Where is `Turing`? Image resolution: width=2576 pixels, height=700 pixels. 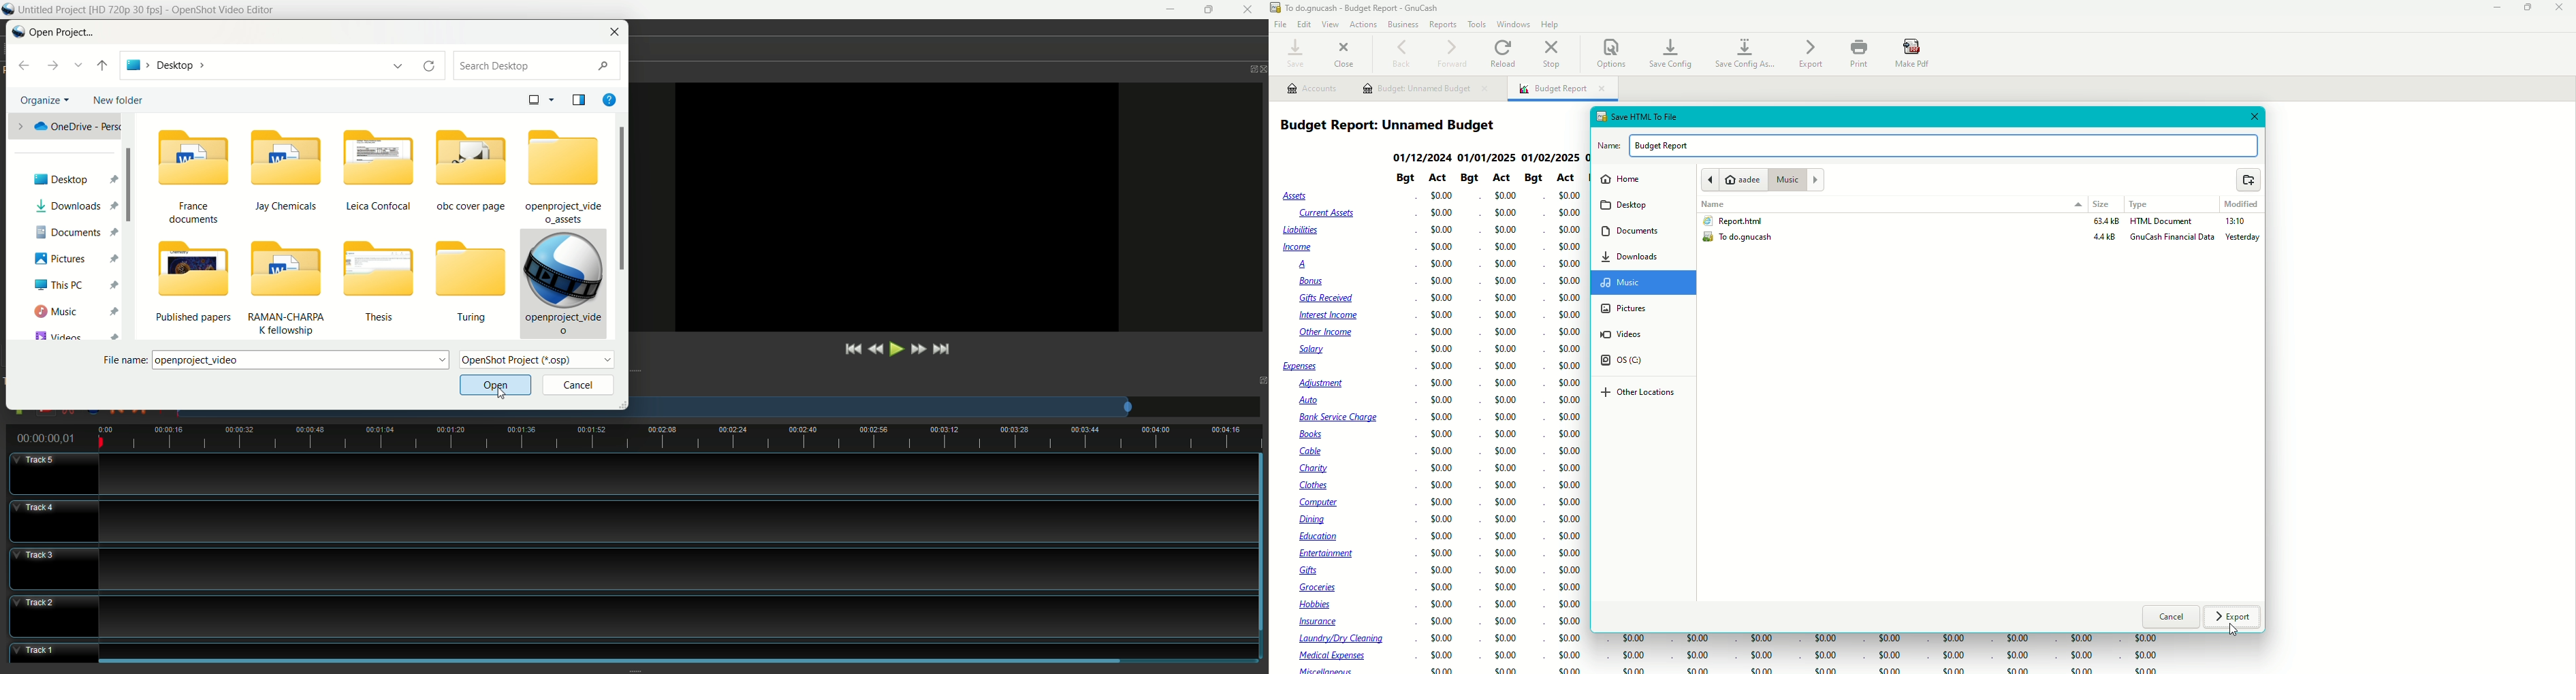
Turing is located at coordinates (469, 283).